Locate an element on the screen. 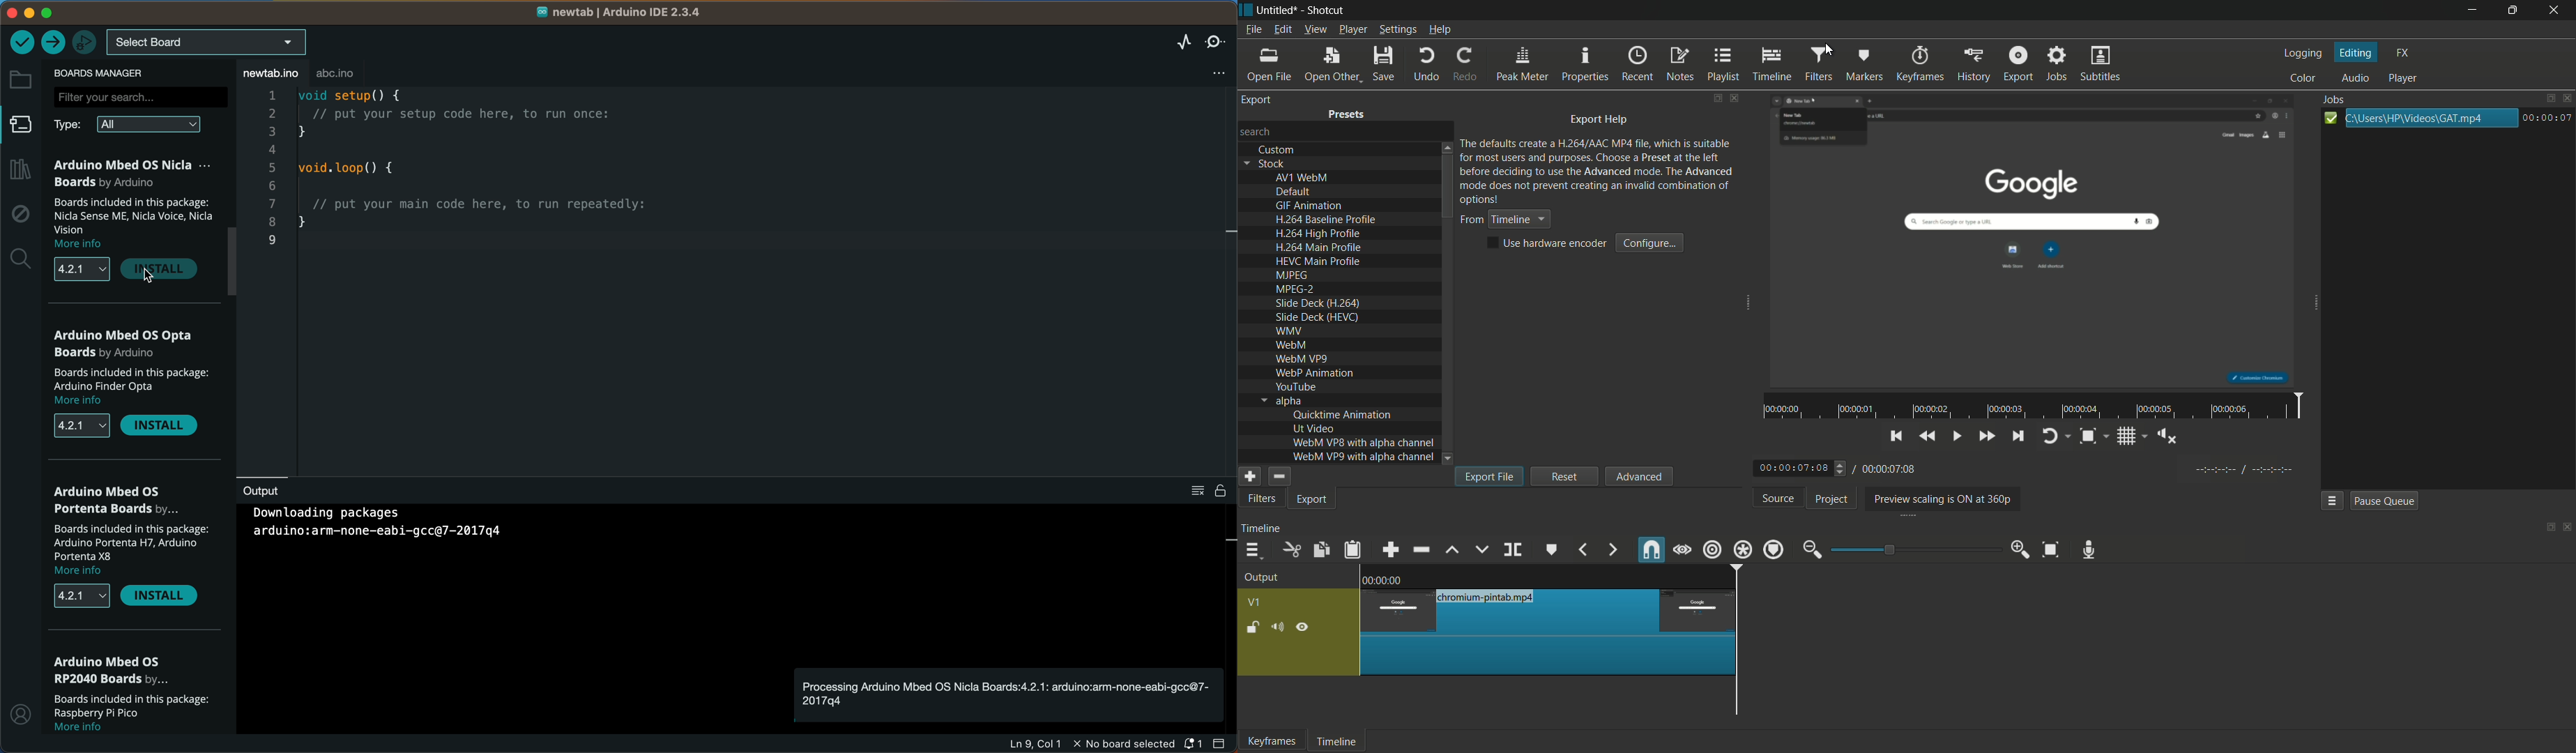  Slide Deck (H.264) is located at coordinates (1319, 303).